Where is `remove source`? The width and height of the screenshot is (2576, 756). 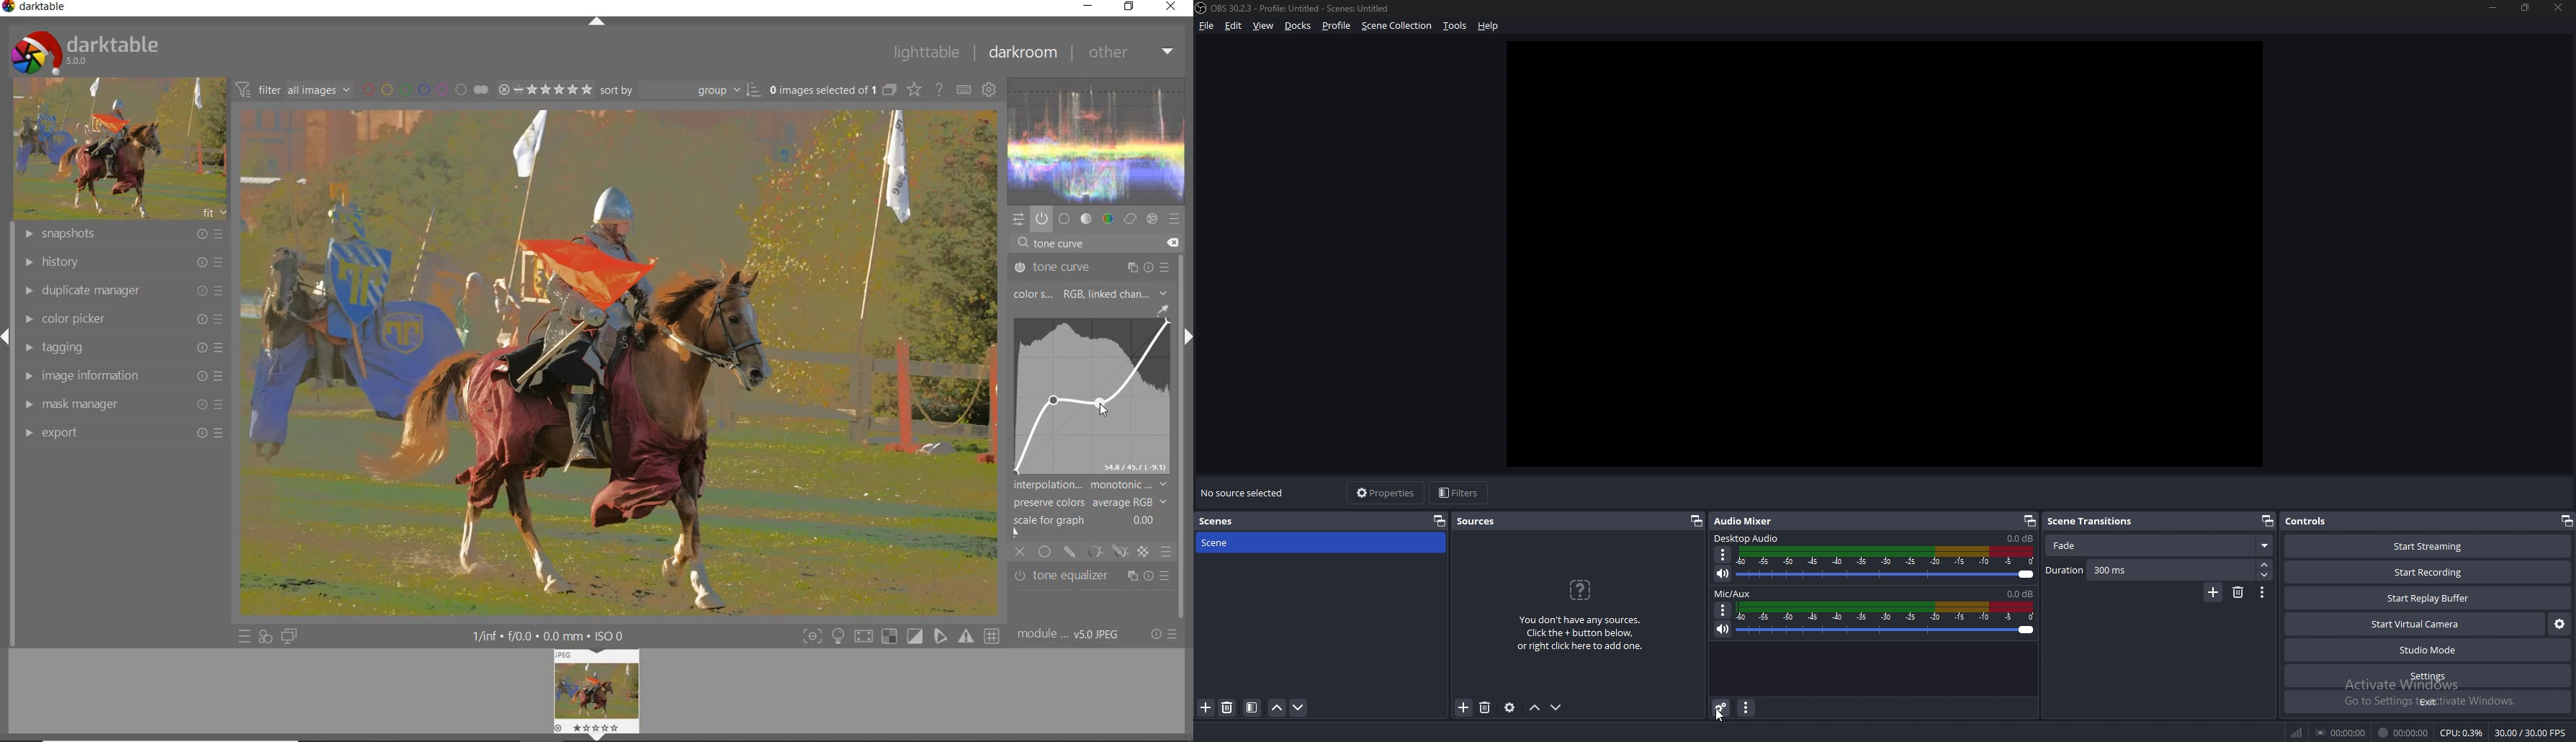 remove source is located at coordinates (1486, 707).